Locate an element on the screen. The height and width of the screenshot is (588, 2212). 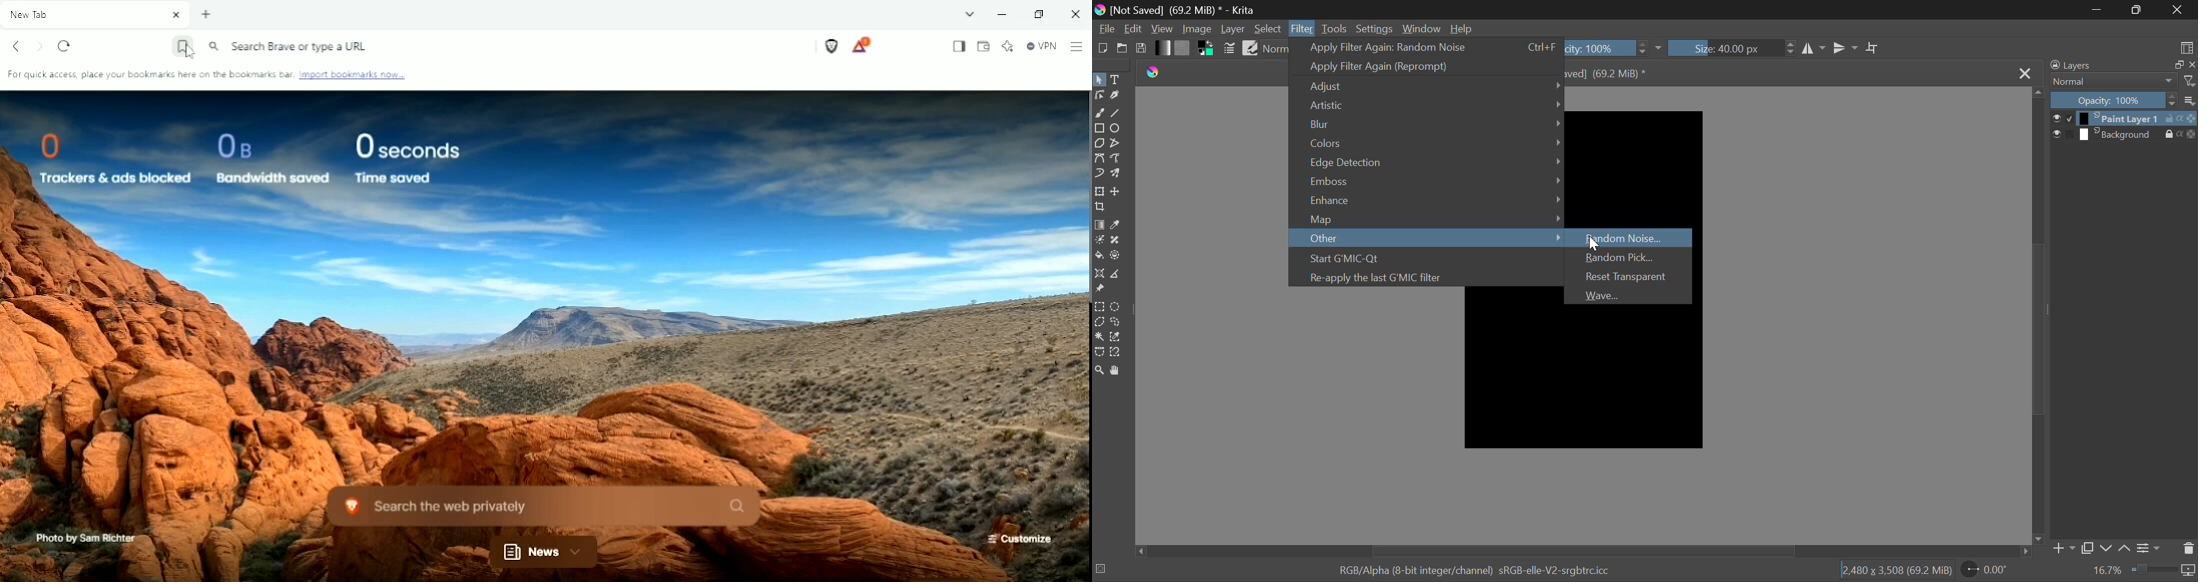
Artistic is located at coordinates (1430, 104).